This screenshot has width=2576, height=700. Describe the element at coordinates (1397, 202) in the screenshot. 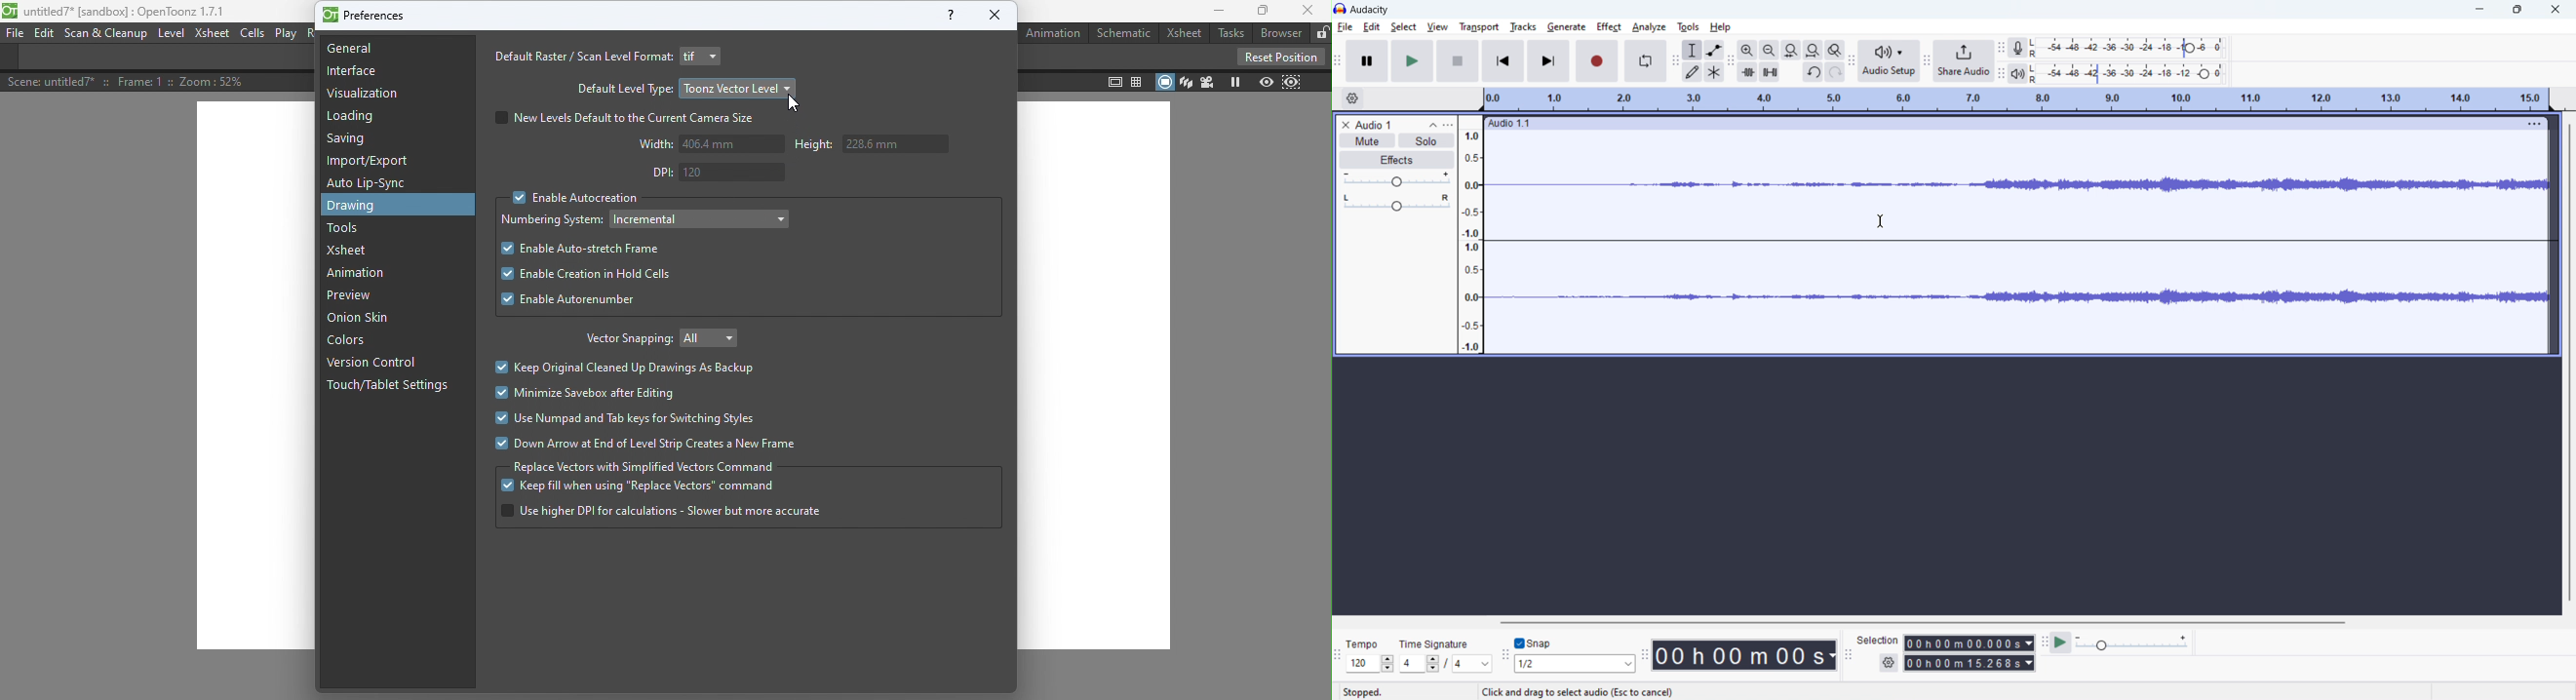

I see `pan: center` at that location.